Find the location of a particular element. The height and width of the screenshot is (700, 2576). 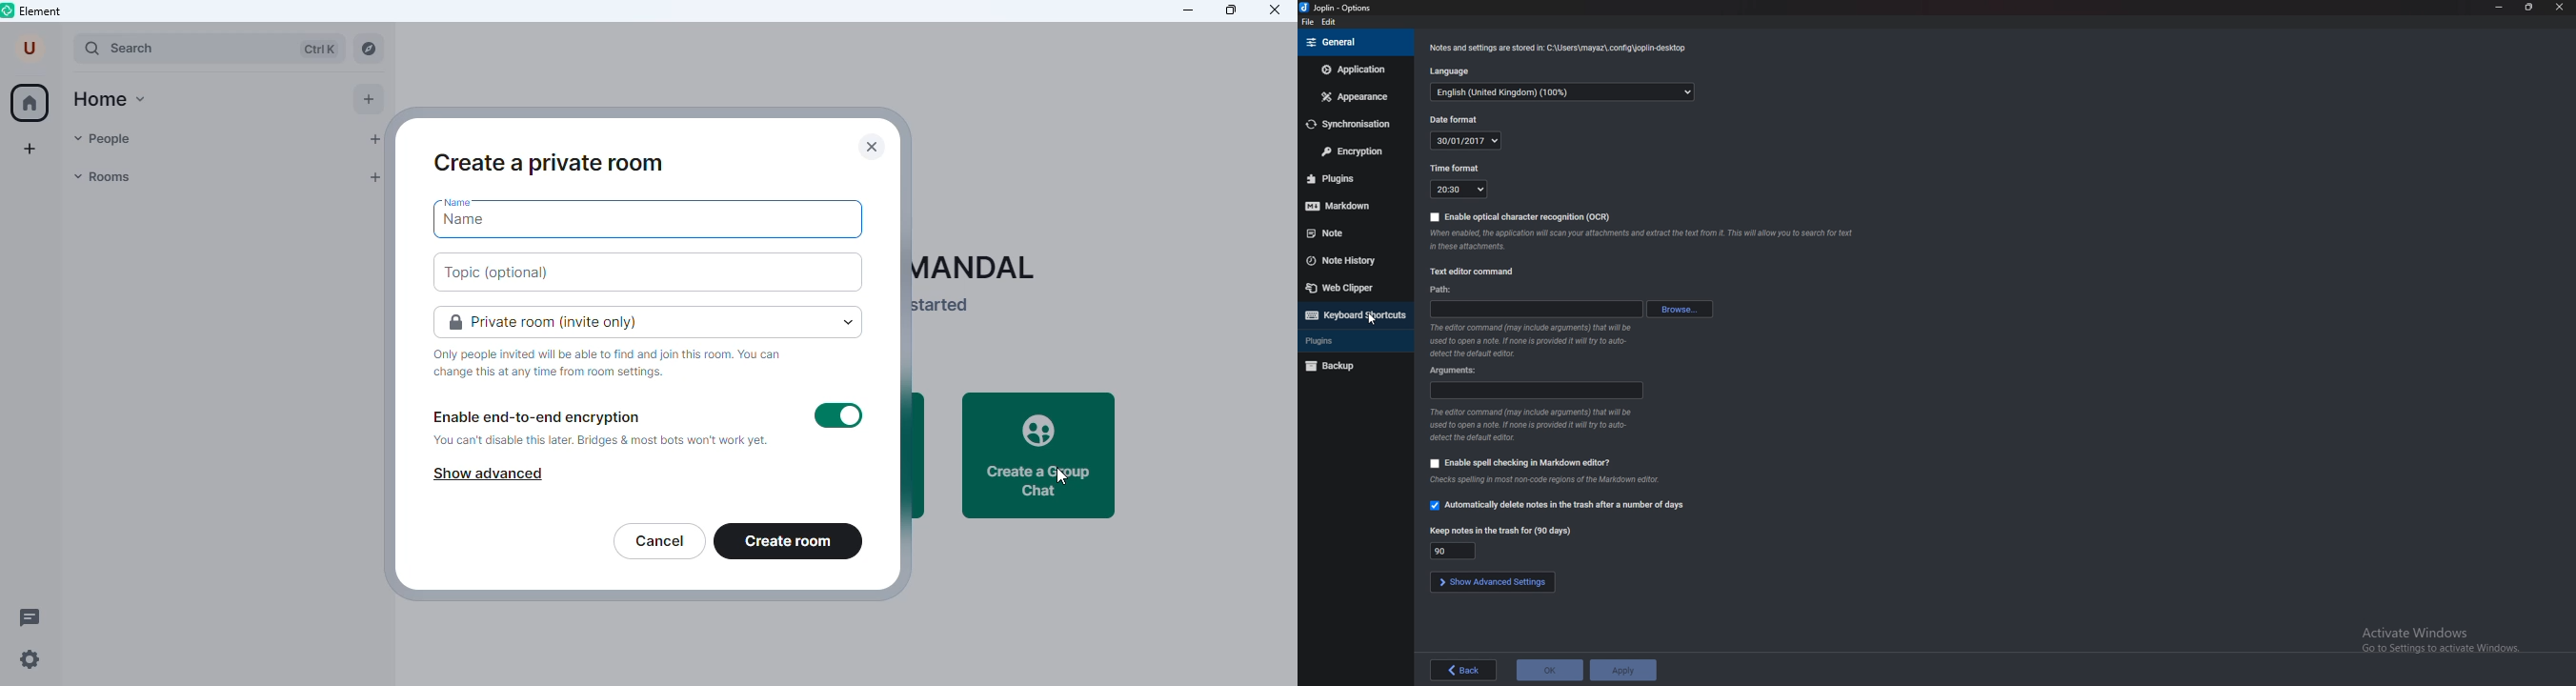

create a group chat is located at coordinates (1038, 454).